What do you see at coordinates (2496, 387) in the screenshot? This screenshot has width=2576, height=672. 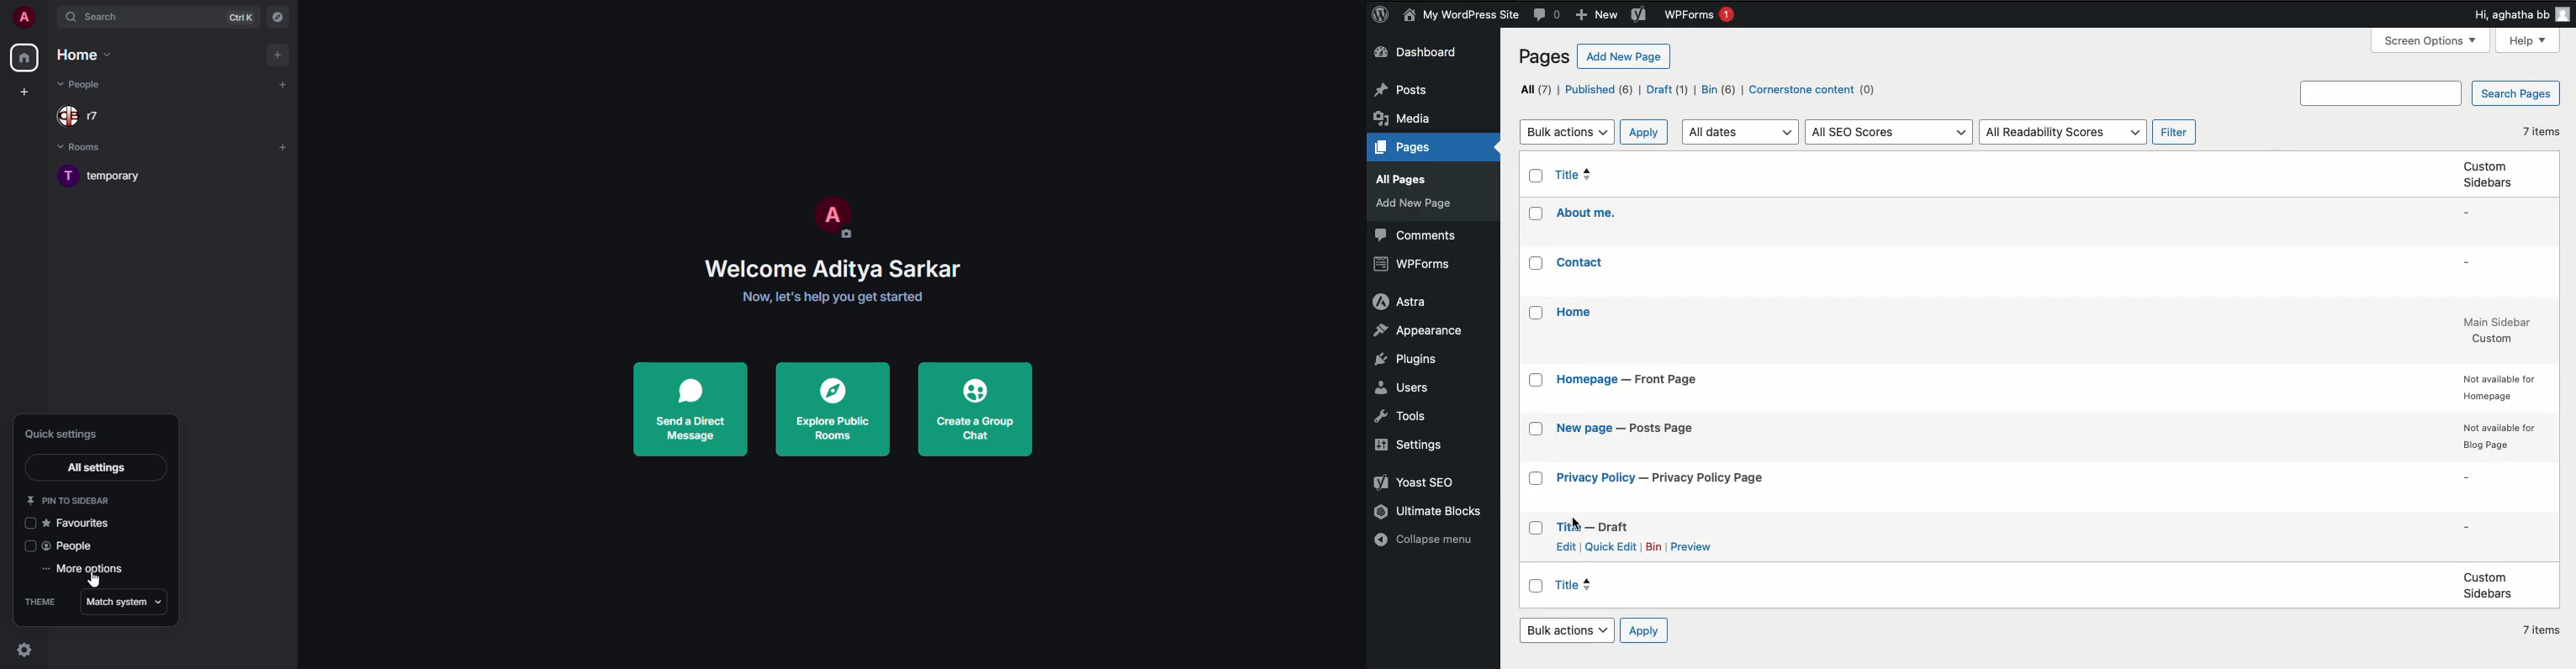 I see `not available` at bounding box center [2496, 387].